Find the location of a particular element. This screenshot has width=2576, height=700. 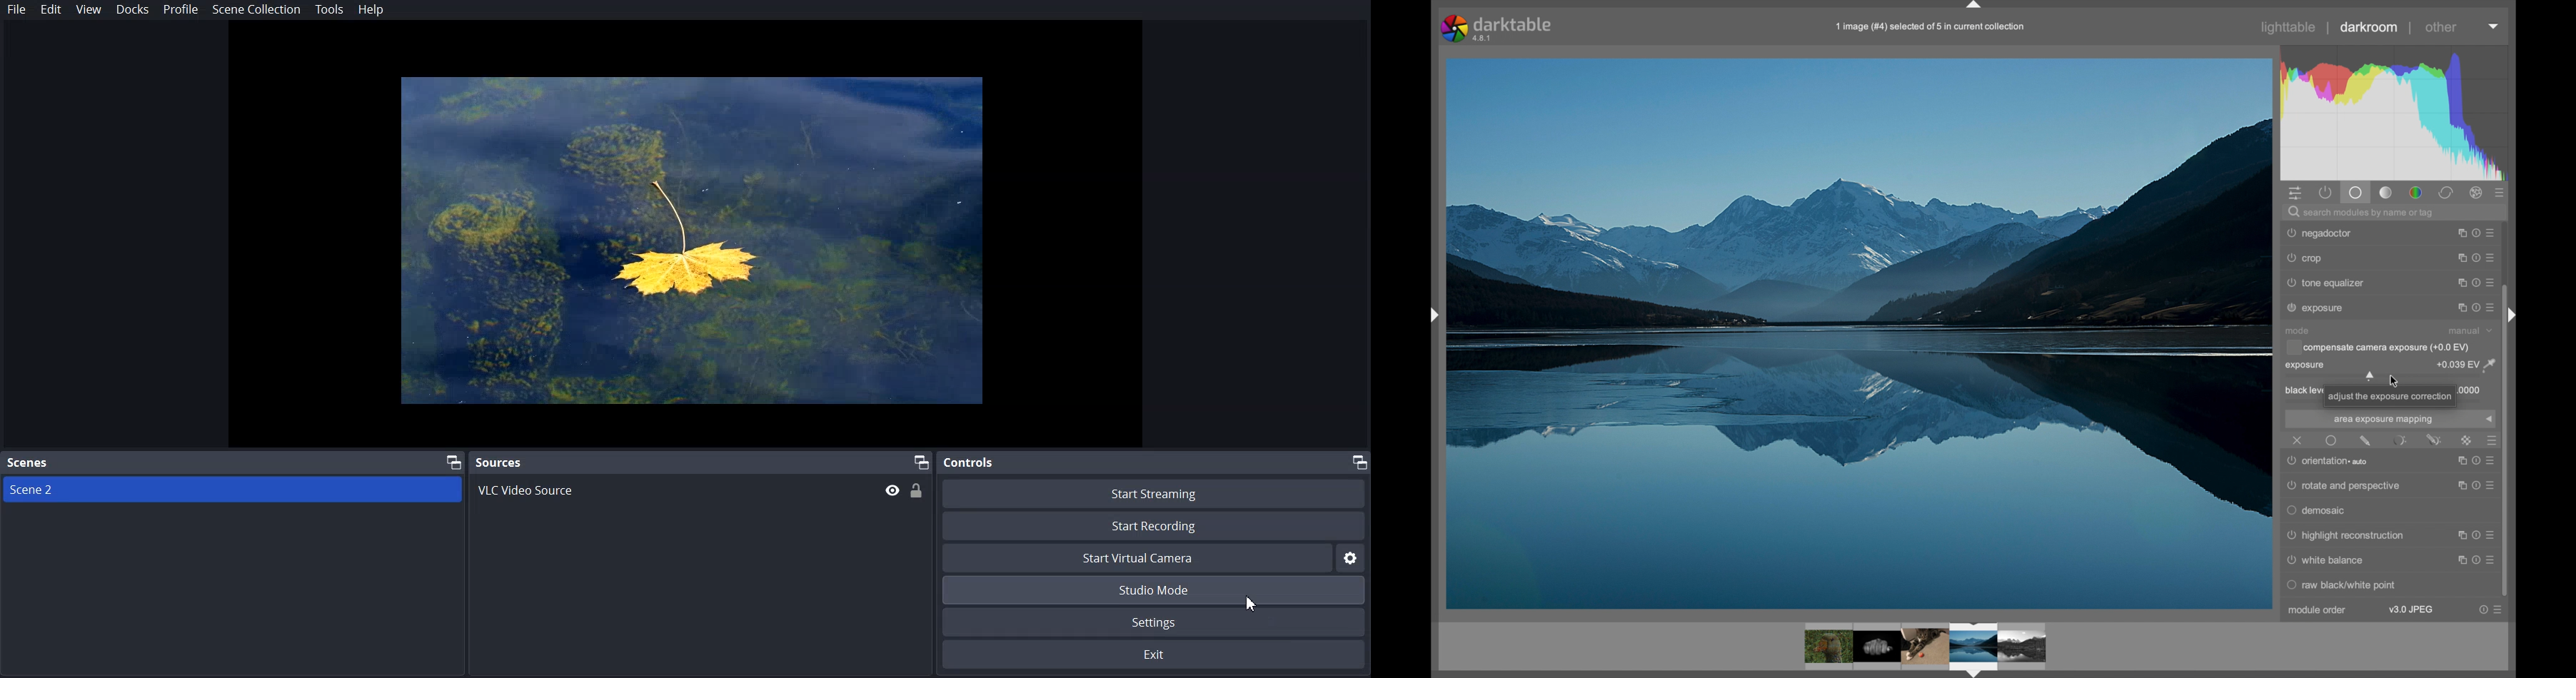

Start Virtual Camera is located at coordinates (1137, 558).